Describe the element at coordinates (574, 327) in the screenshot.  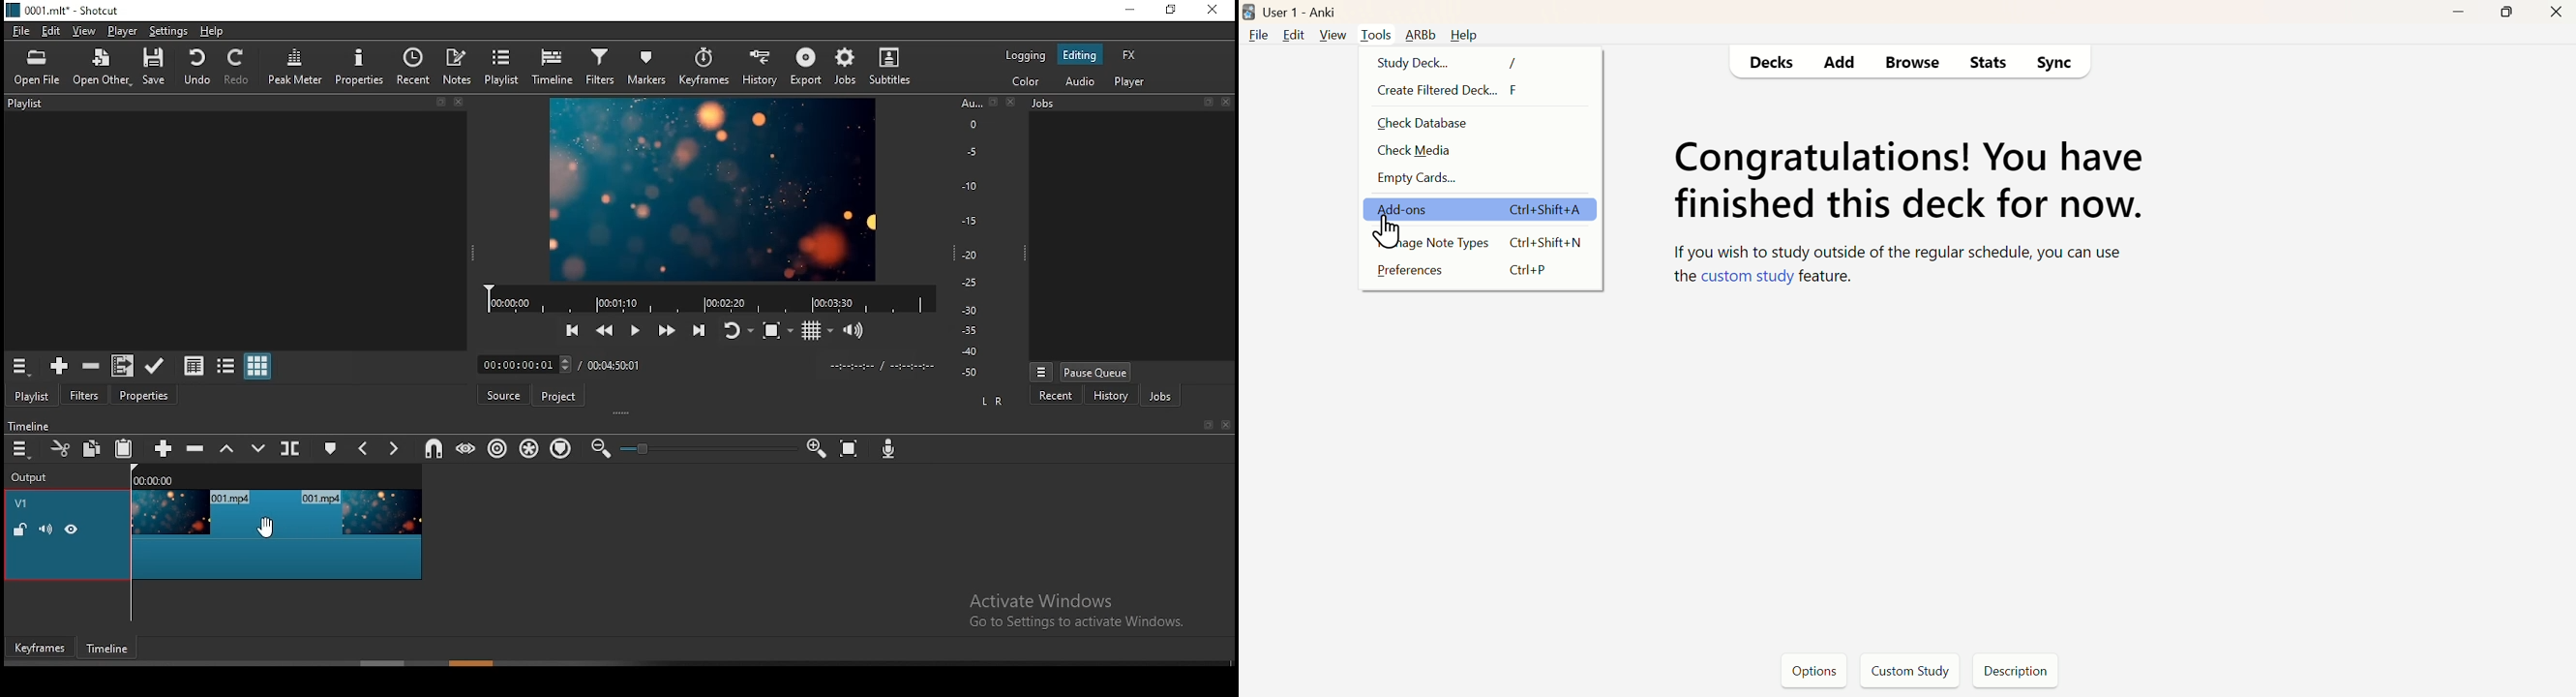
I see `skip to previous point` at that location.